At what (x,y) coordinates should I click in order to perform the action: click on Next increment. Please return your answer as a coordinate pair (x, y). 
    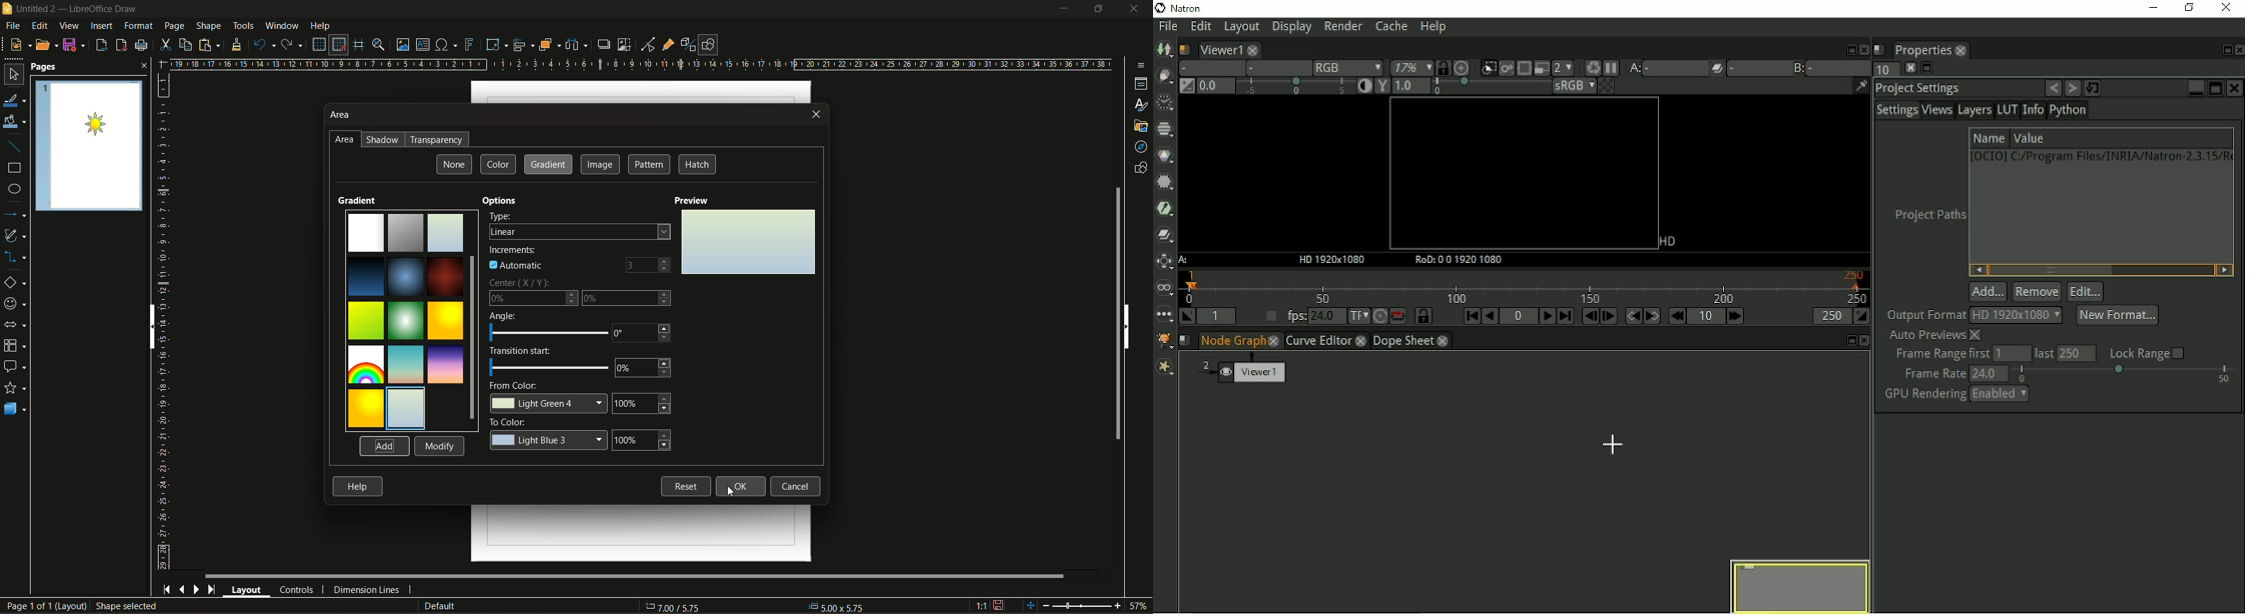
    Looking at the image, I should click on (1736, 317).